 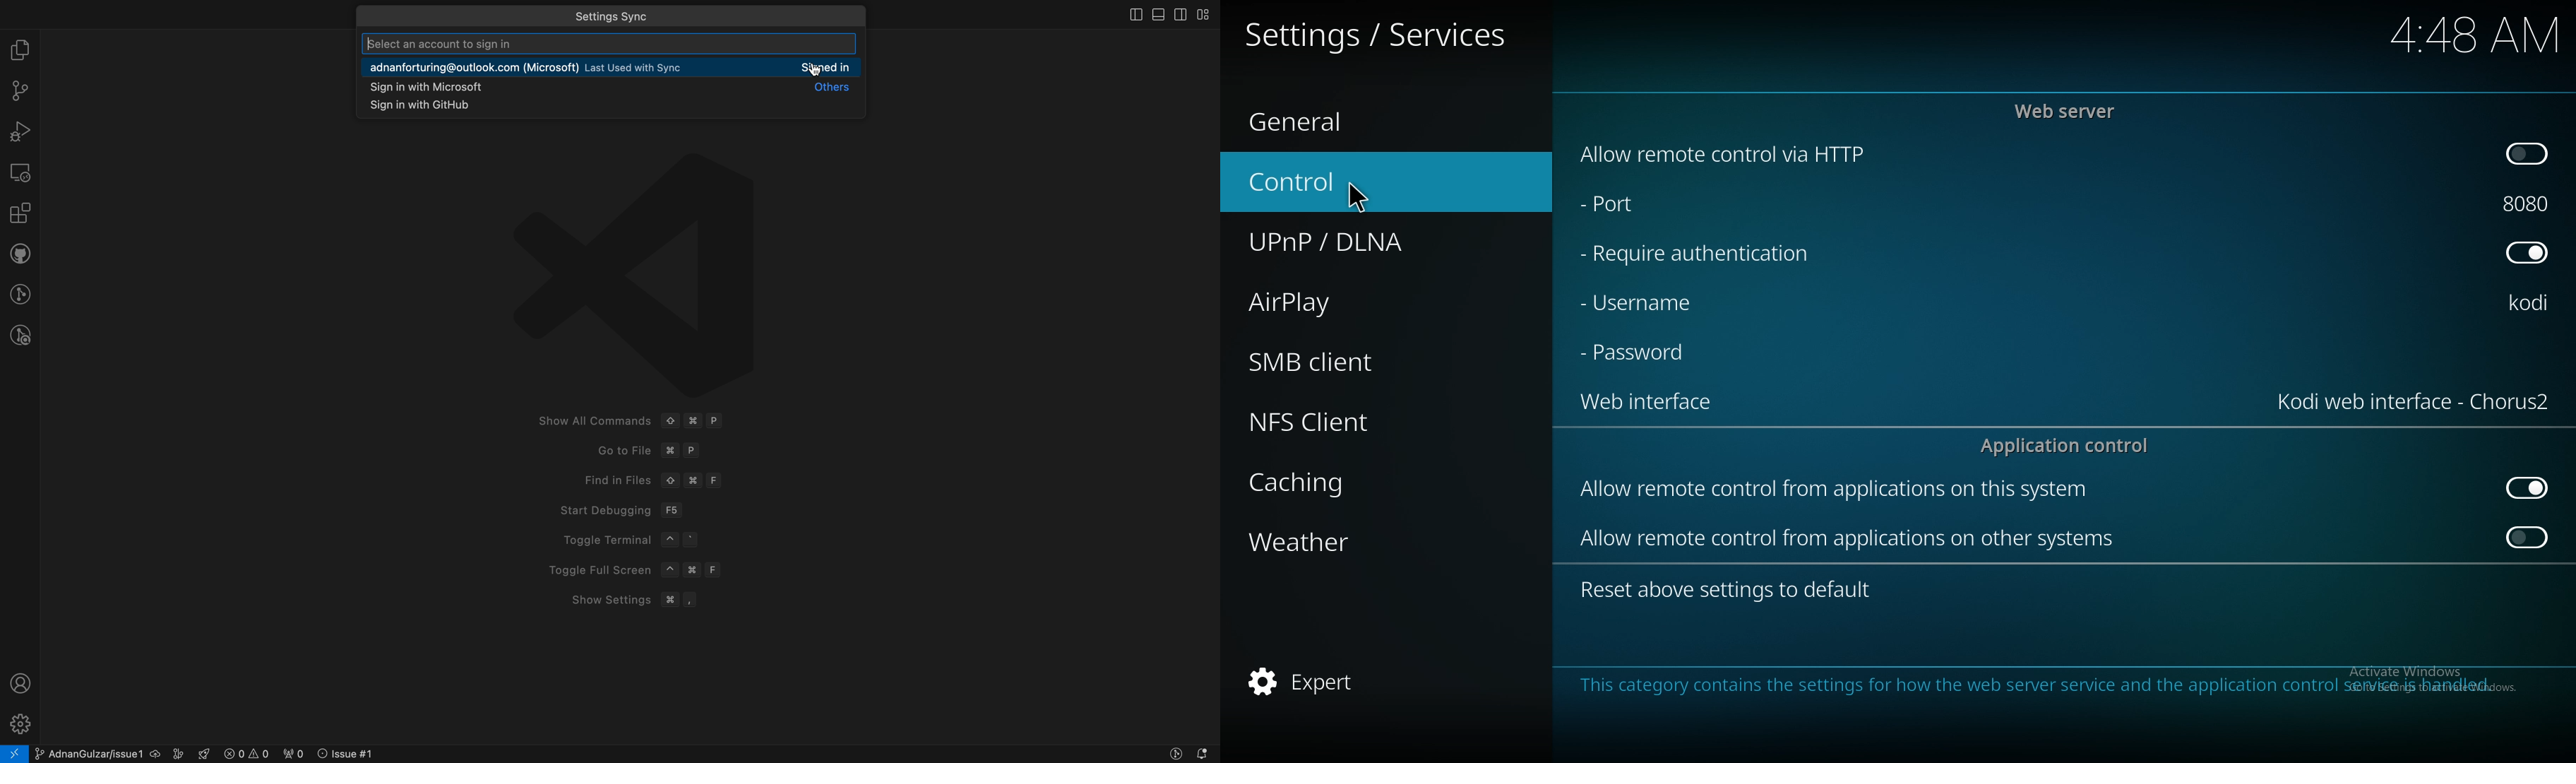 What do you see at coordinates (19, 90) in the screenshot?
I see `git` at bounding box center [19, 90].